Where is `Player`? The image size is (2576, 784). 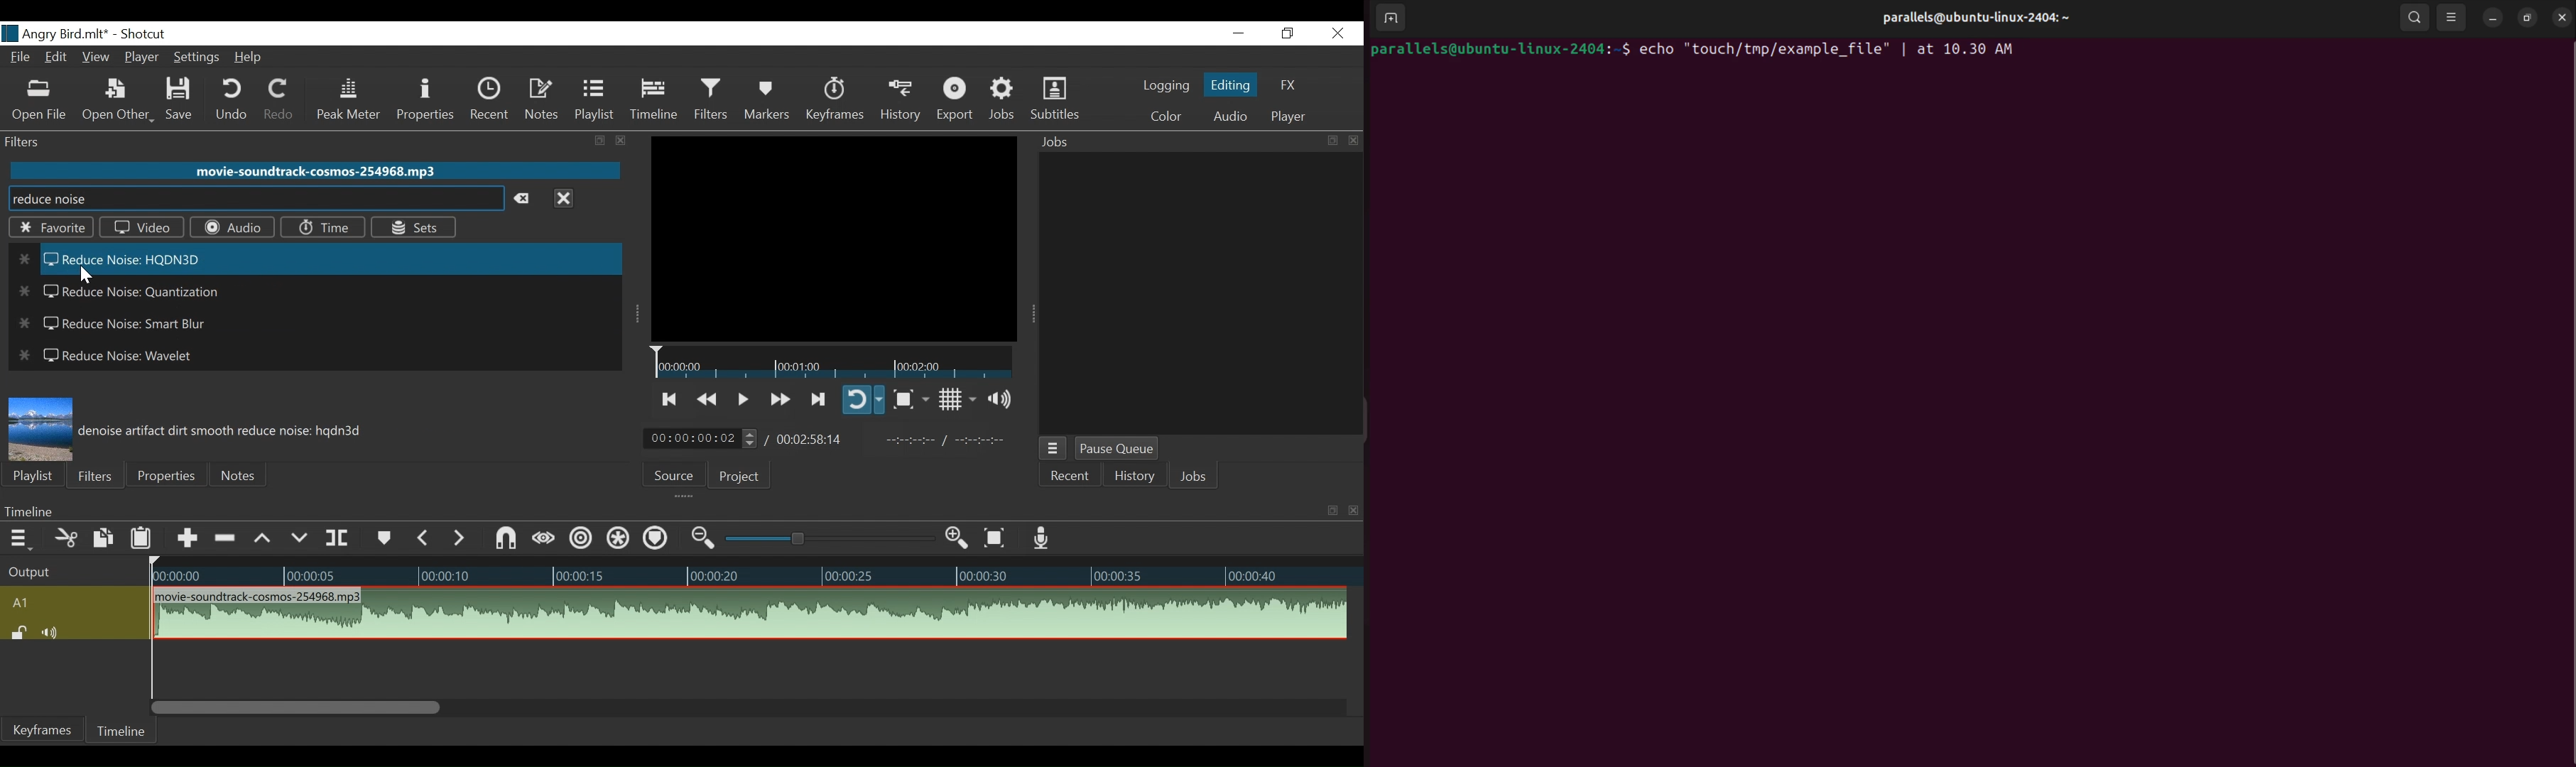 Player is located at coordinates (139, 59).